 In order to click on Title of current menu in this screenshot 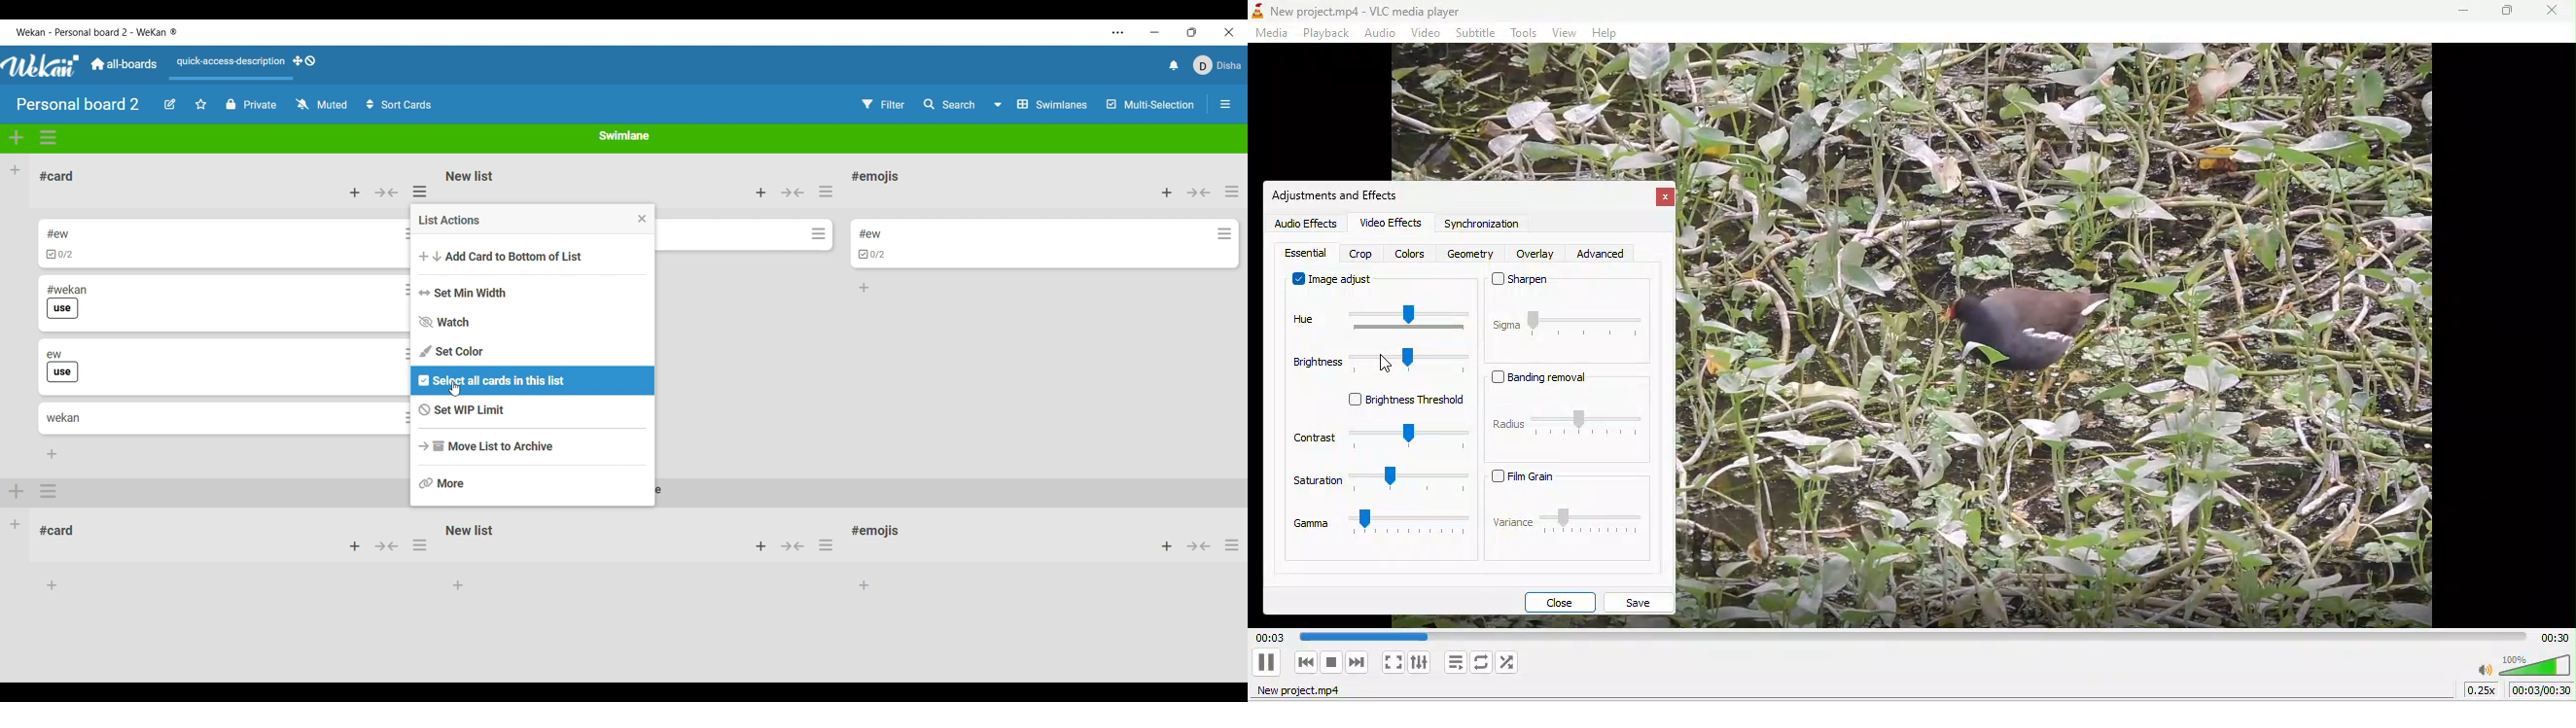, I will do `click(449, 220)`.